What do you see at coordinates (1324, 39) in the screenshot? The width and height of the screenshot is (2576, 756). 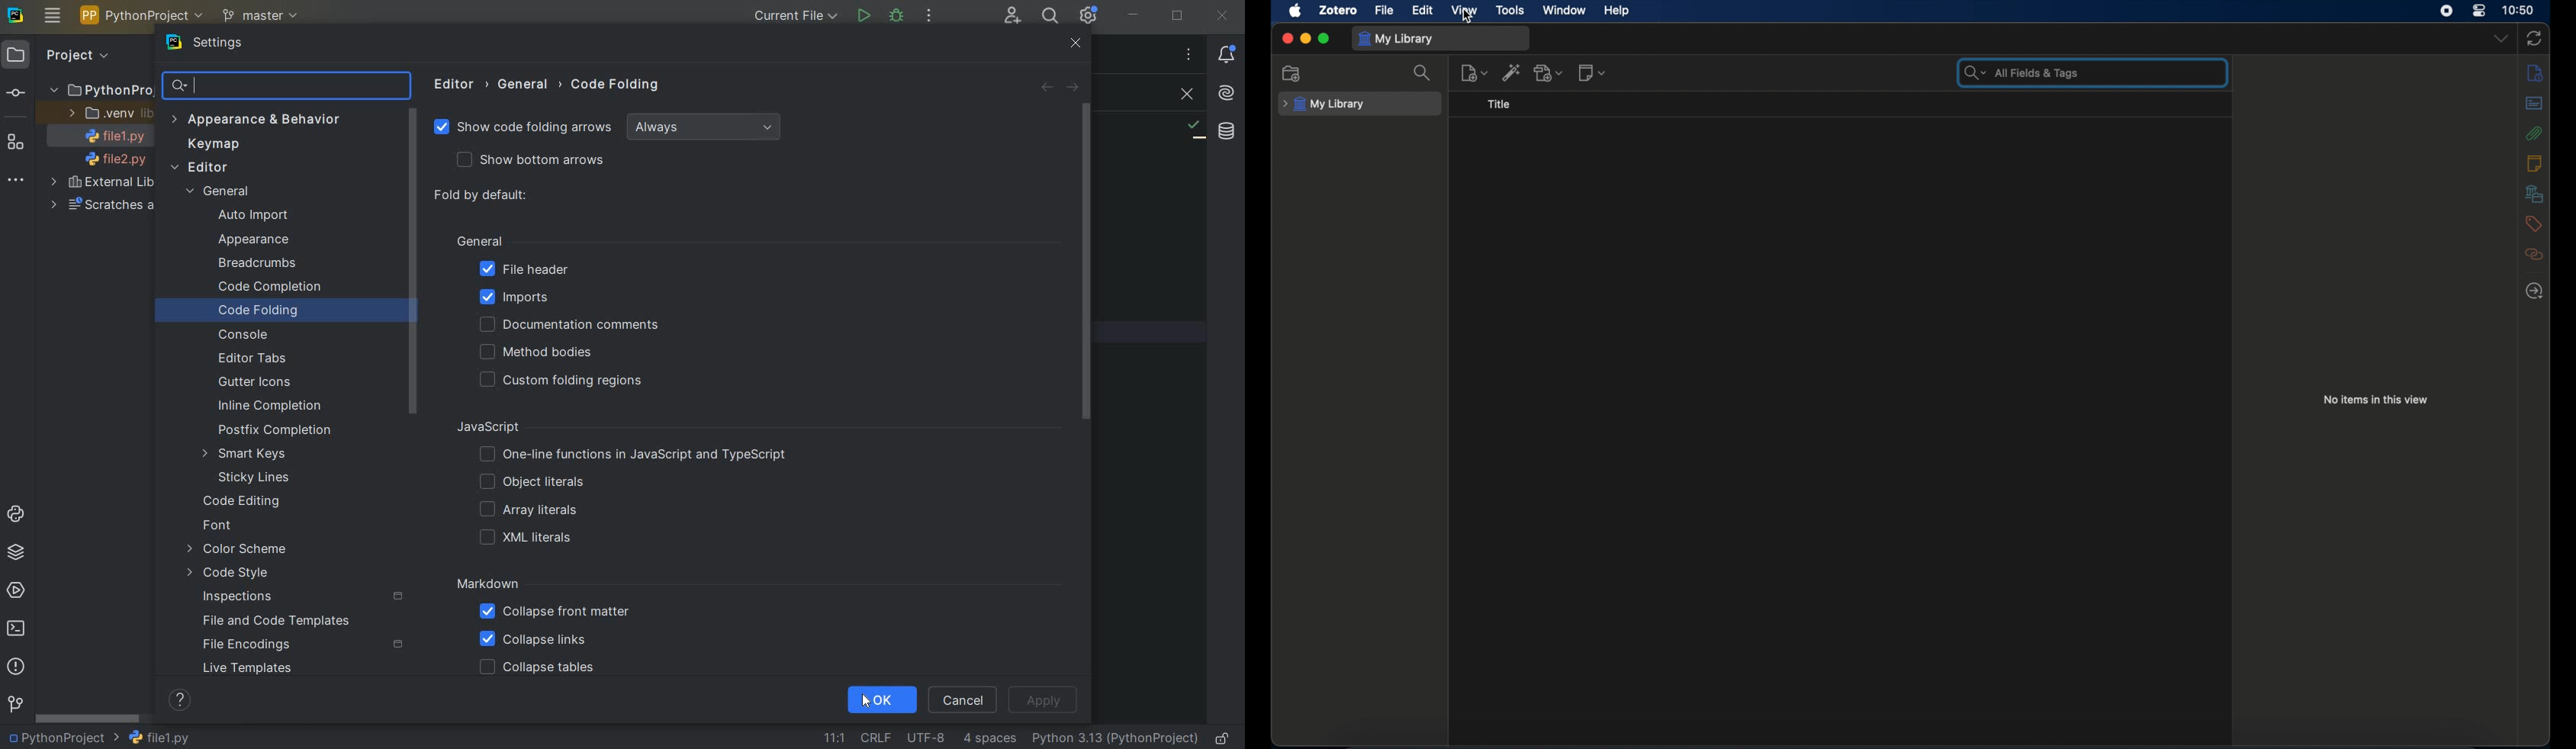 I see `maximize` at bounding box center [1324, 39].